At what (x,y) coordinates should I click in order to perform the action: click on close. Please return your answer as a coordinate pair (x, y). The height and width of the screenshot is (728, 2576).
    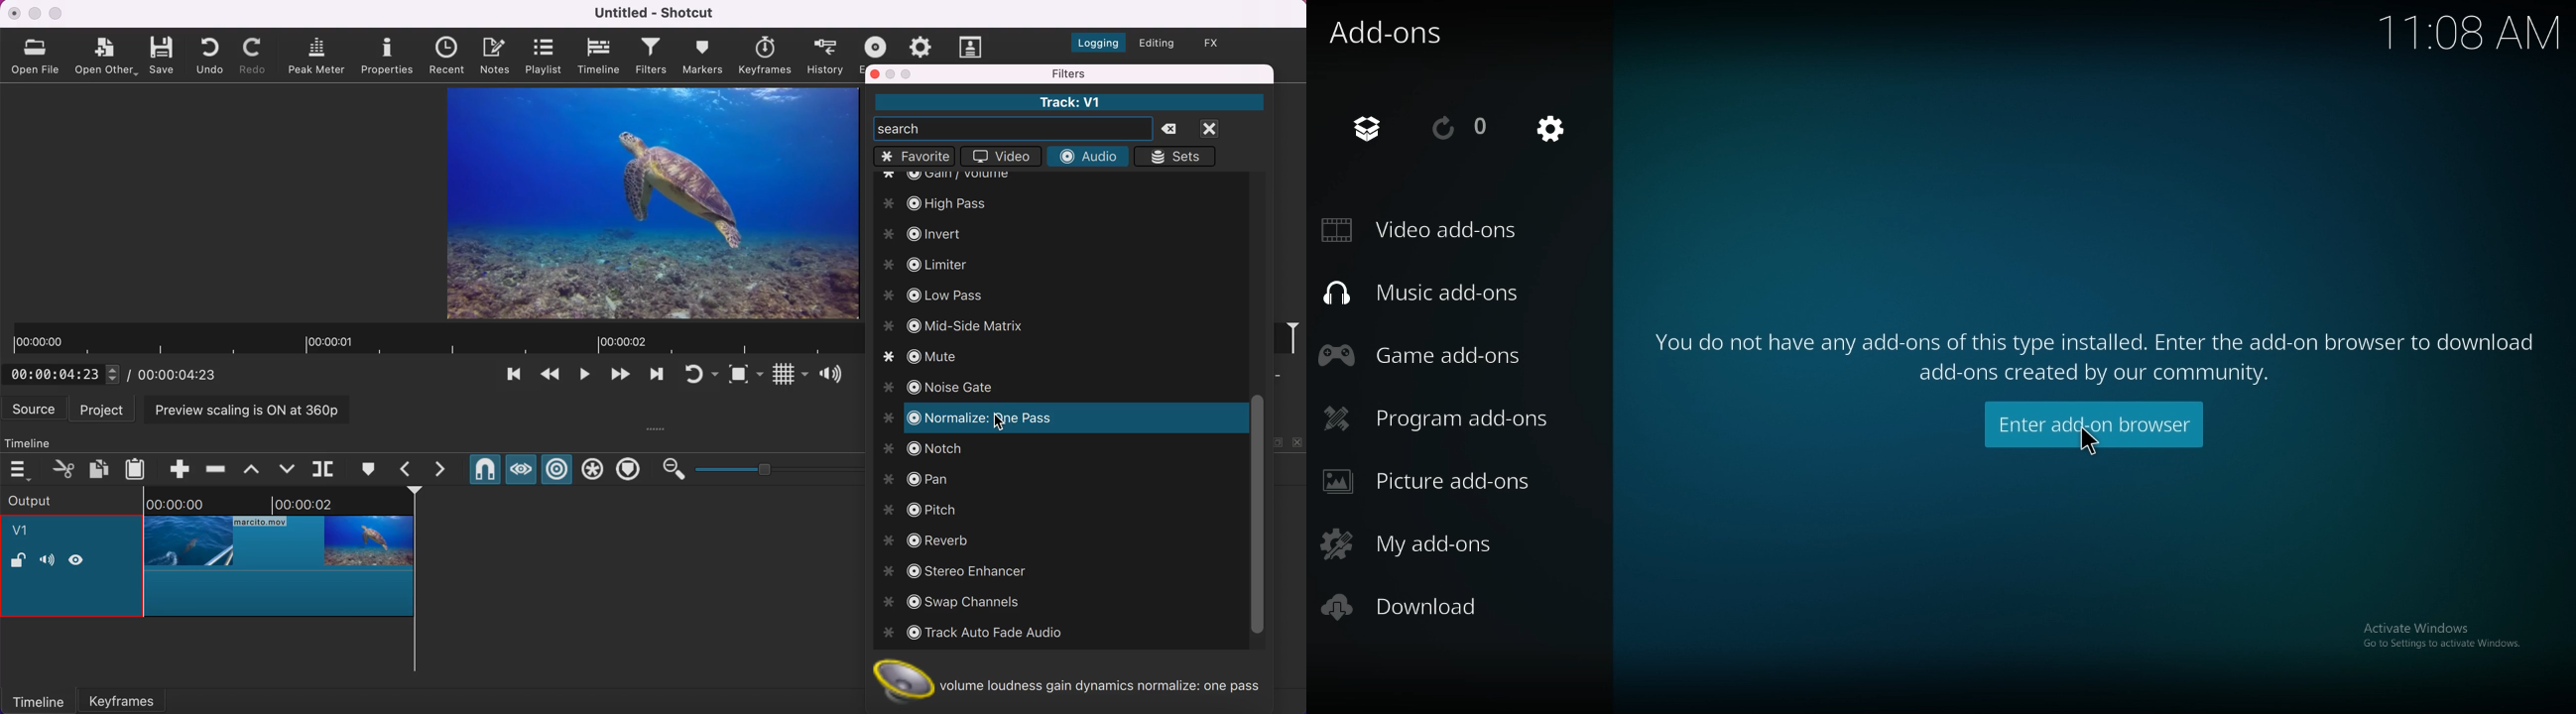
    Looking at the image, I should click on (876, 74).